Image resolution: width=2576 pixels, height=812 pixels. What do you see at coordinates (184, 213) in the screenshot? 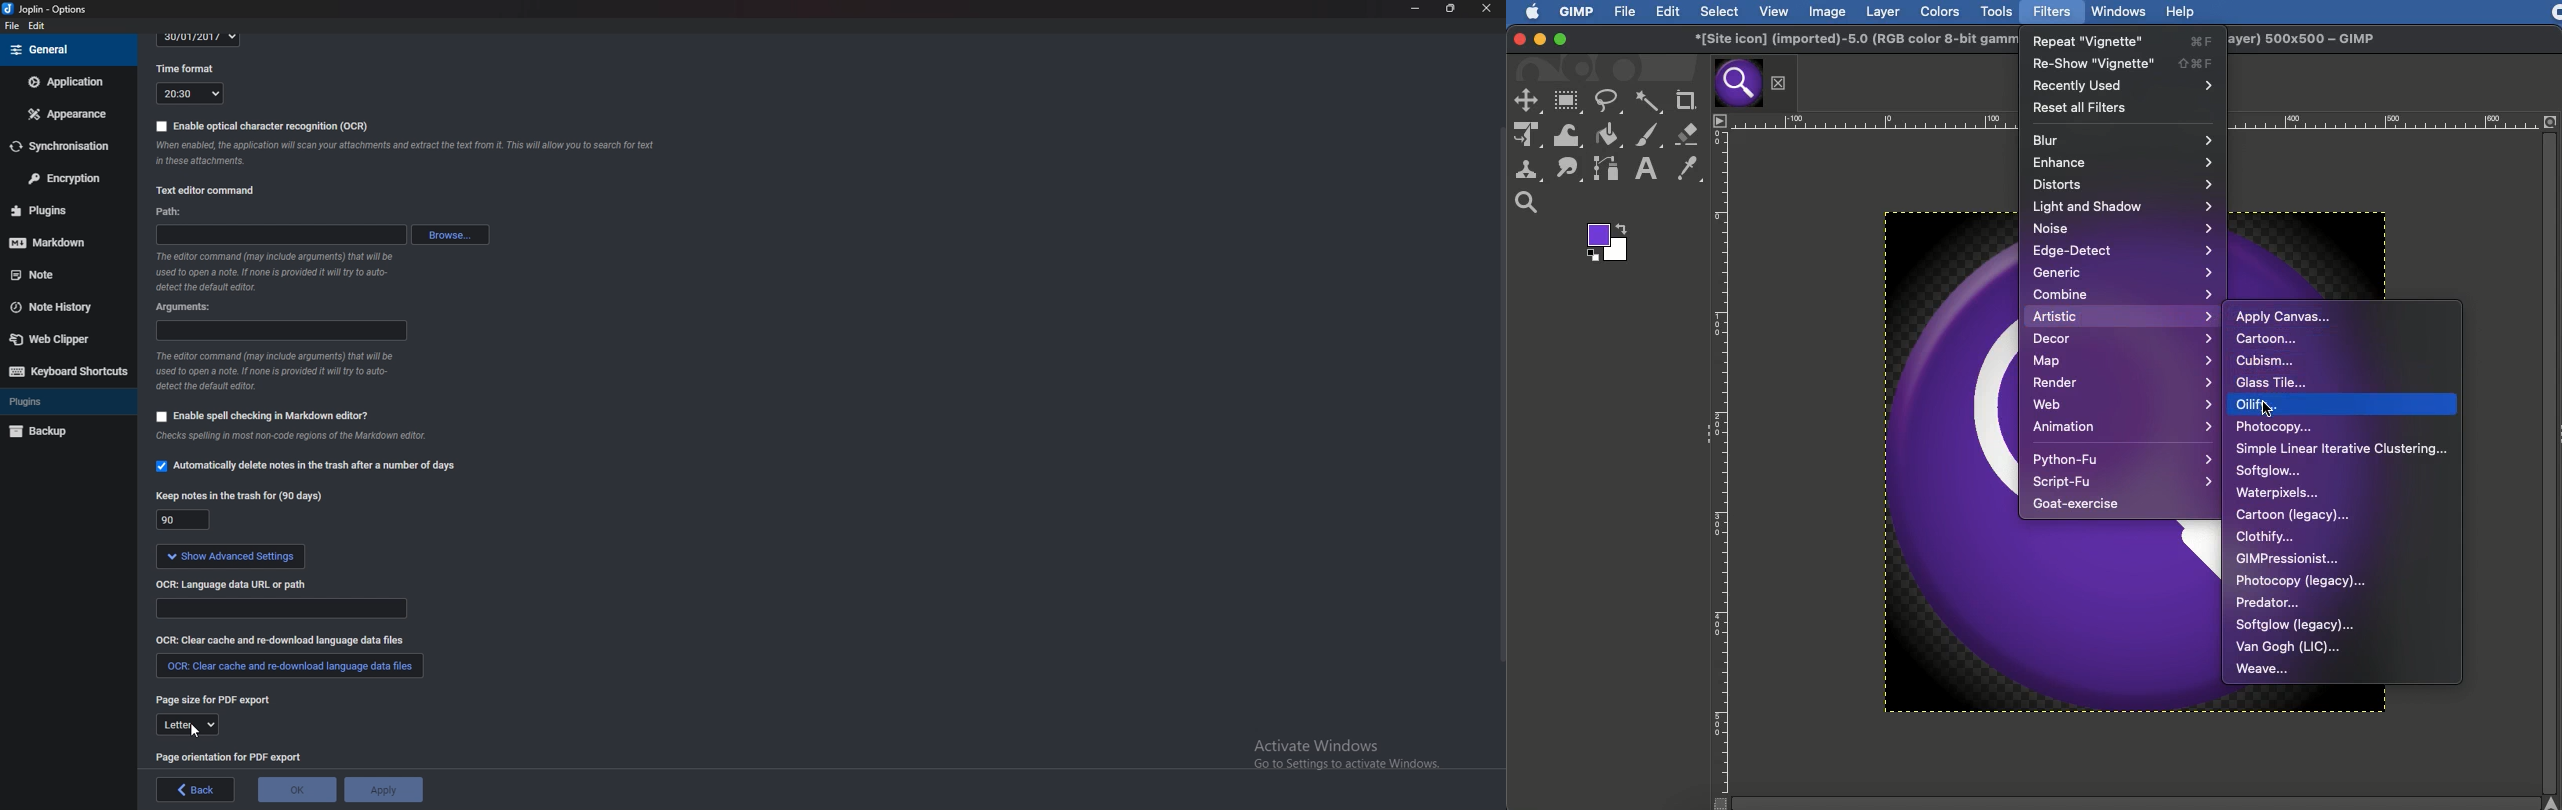
I see `path` at bounding box center [184, 213].